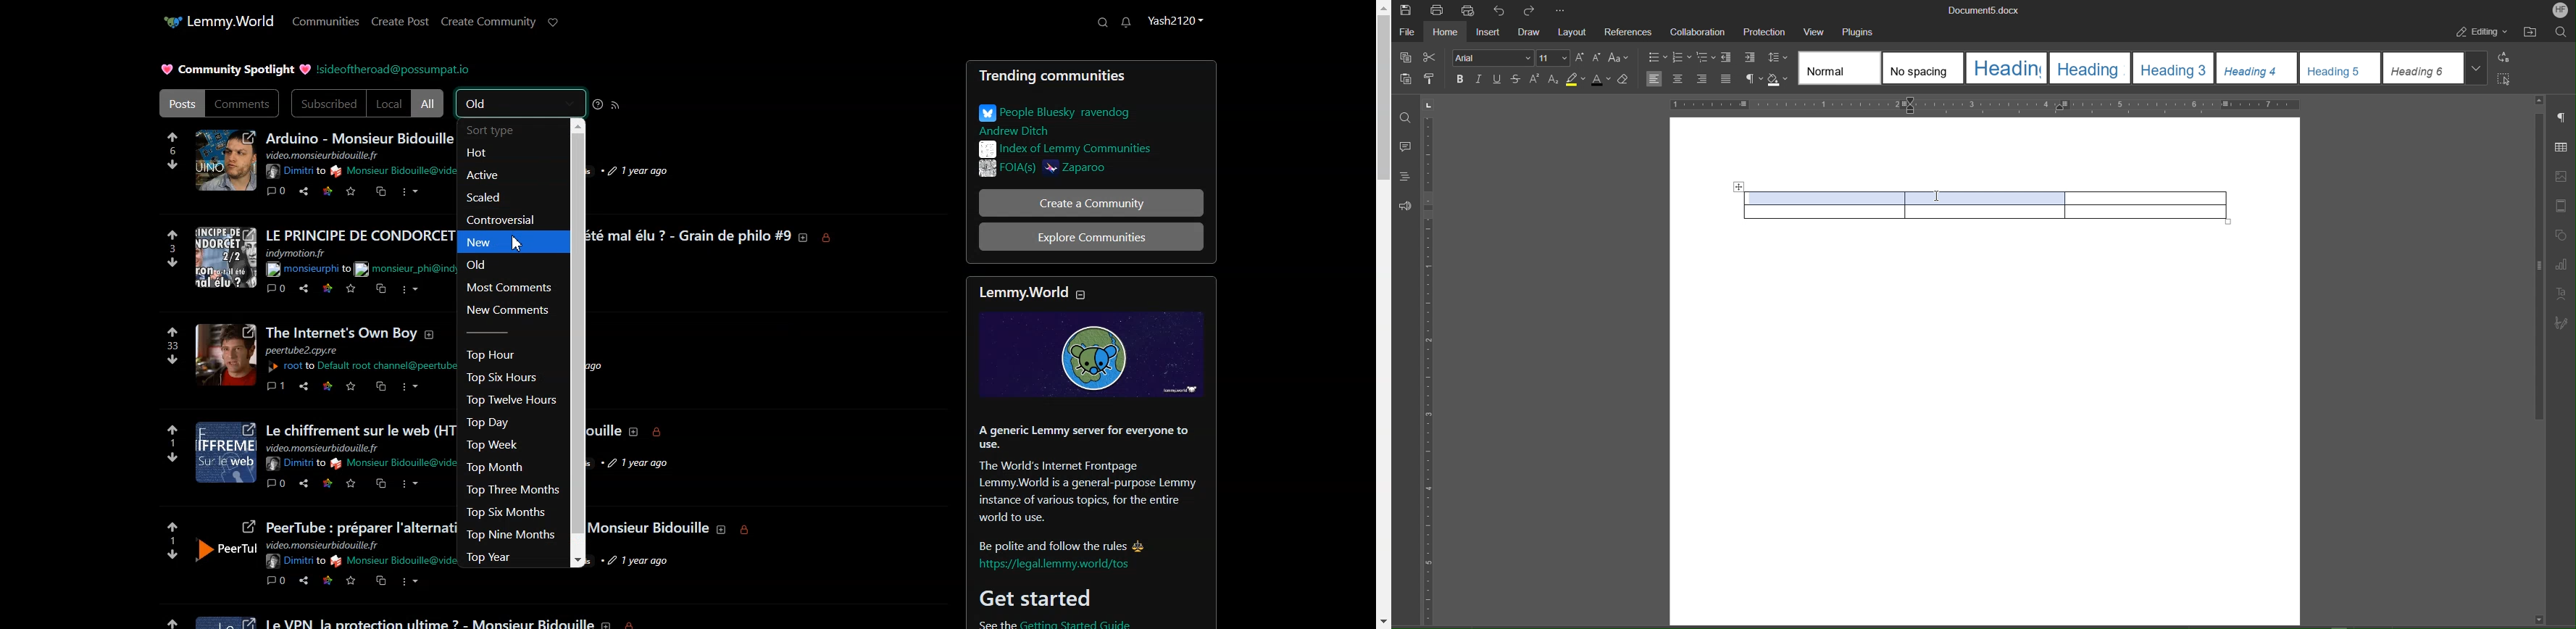  What do you see at coordinates (1479, 80) in the screenshot?
I see `Italic` at bounding box center [1479, 80].